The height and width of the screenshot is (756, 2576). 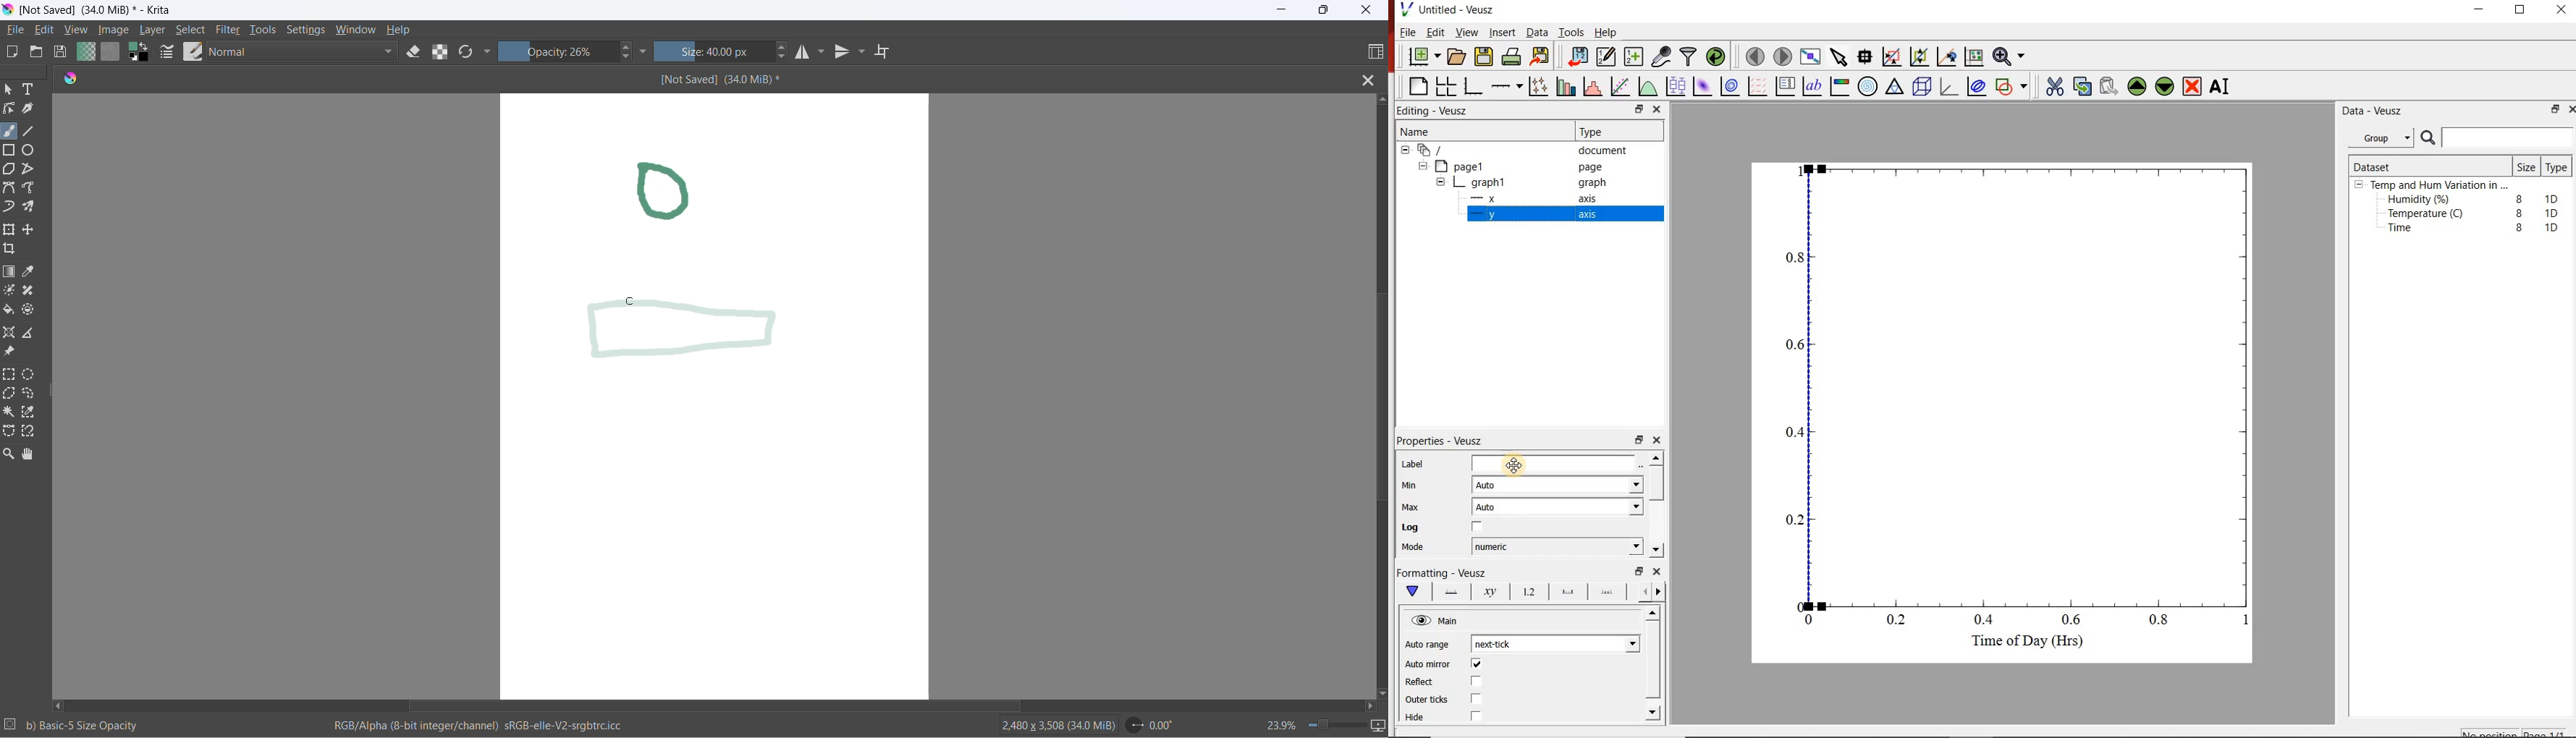 What do you see at coordinates (1508, 85) in the screenshot?
I see `add an axis to a plot` at bounding box center [1508, 85].